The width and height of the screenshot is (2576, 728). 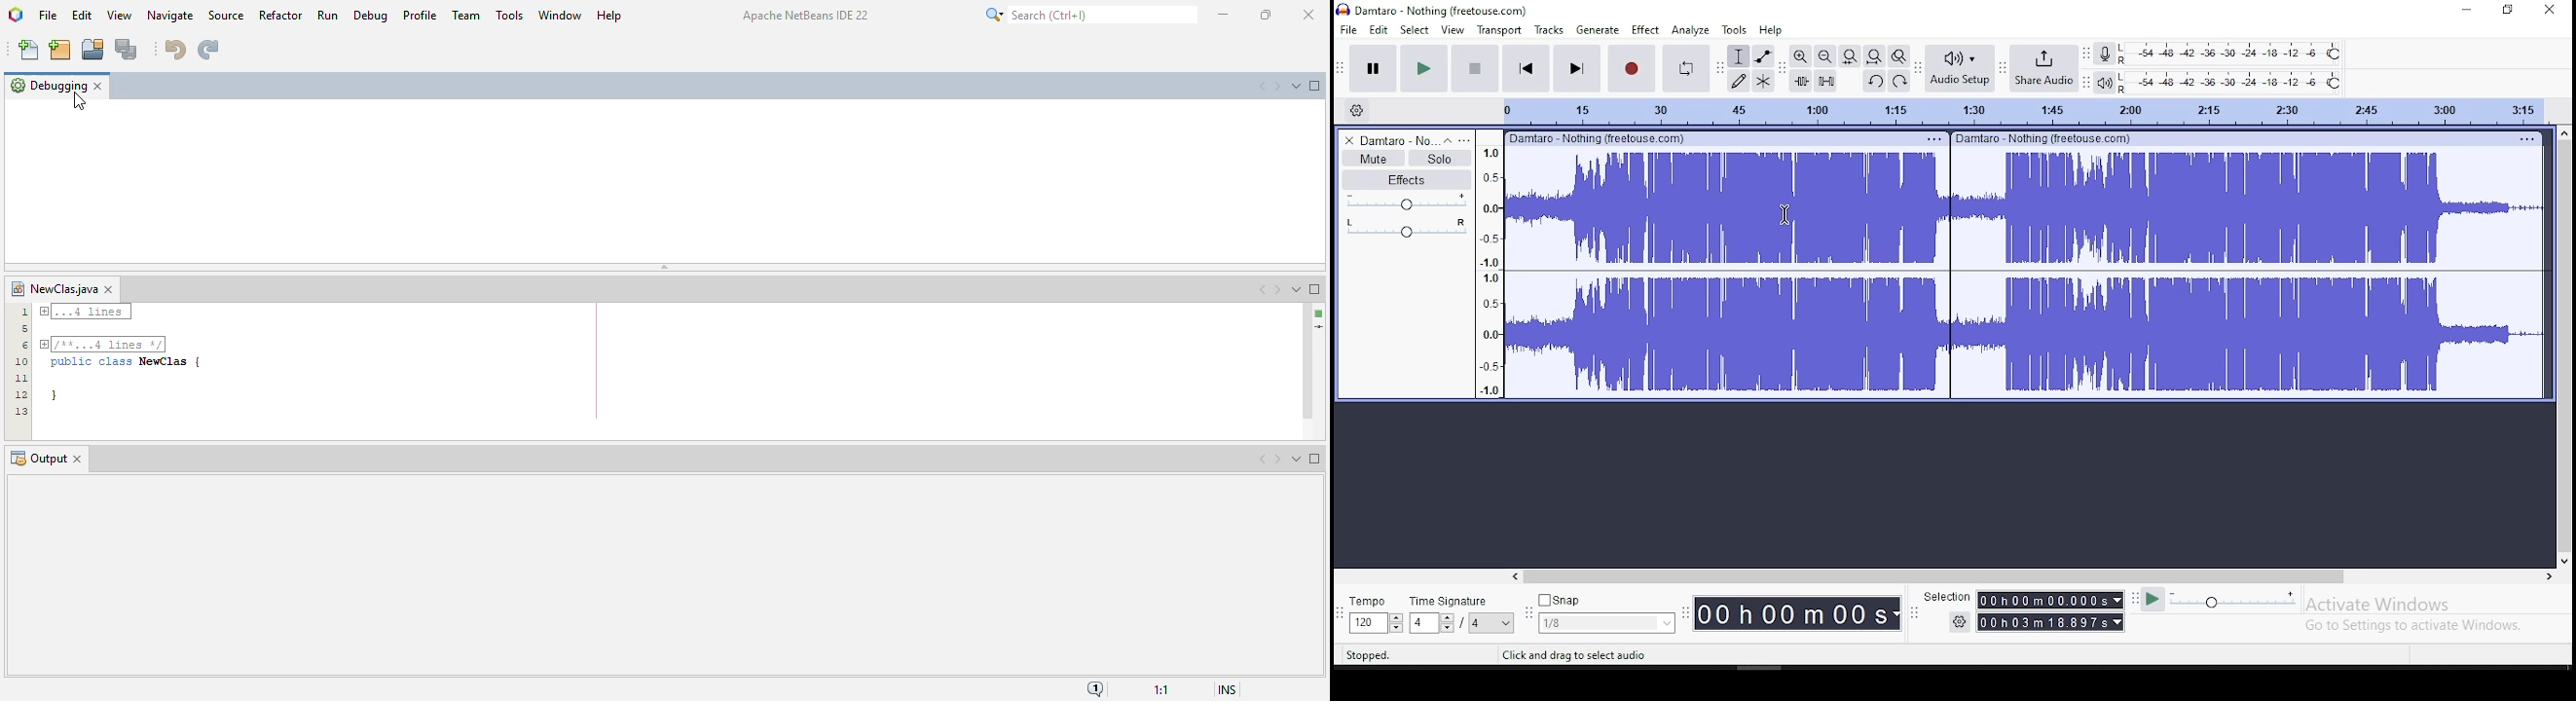 I want to click on playback level, so click(x=2235, y=81).